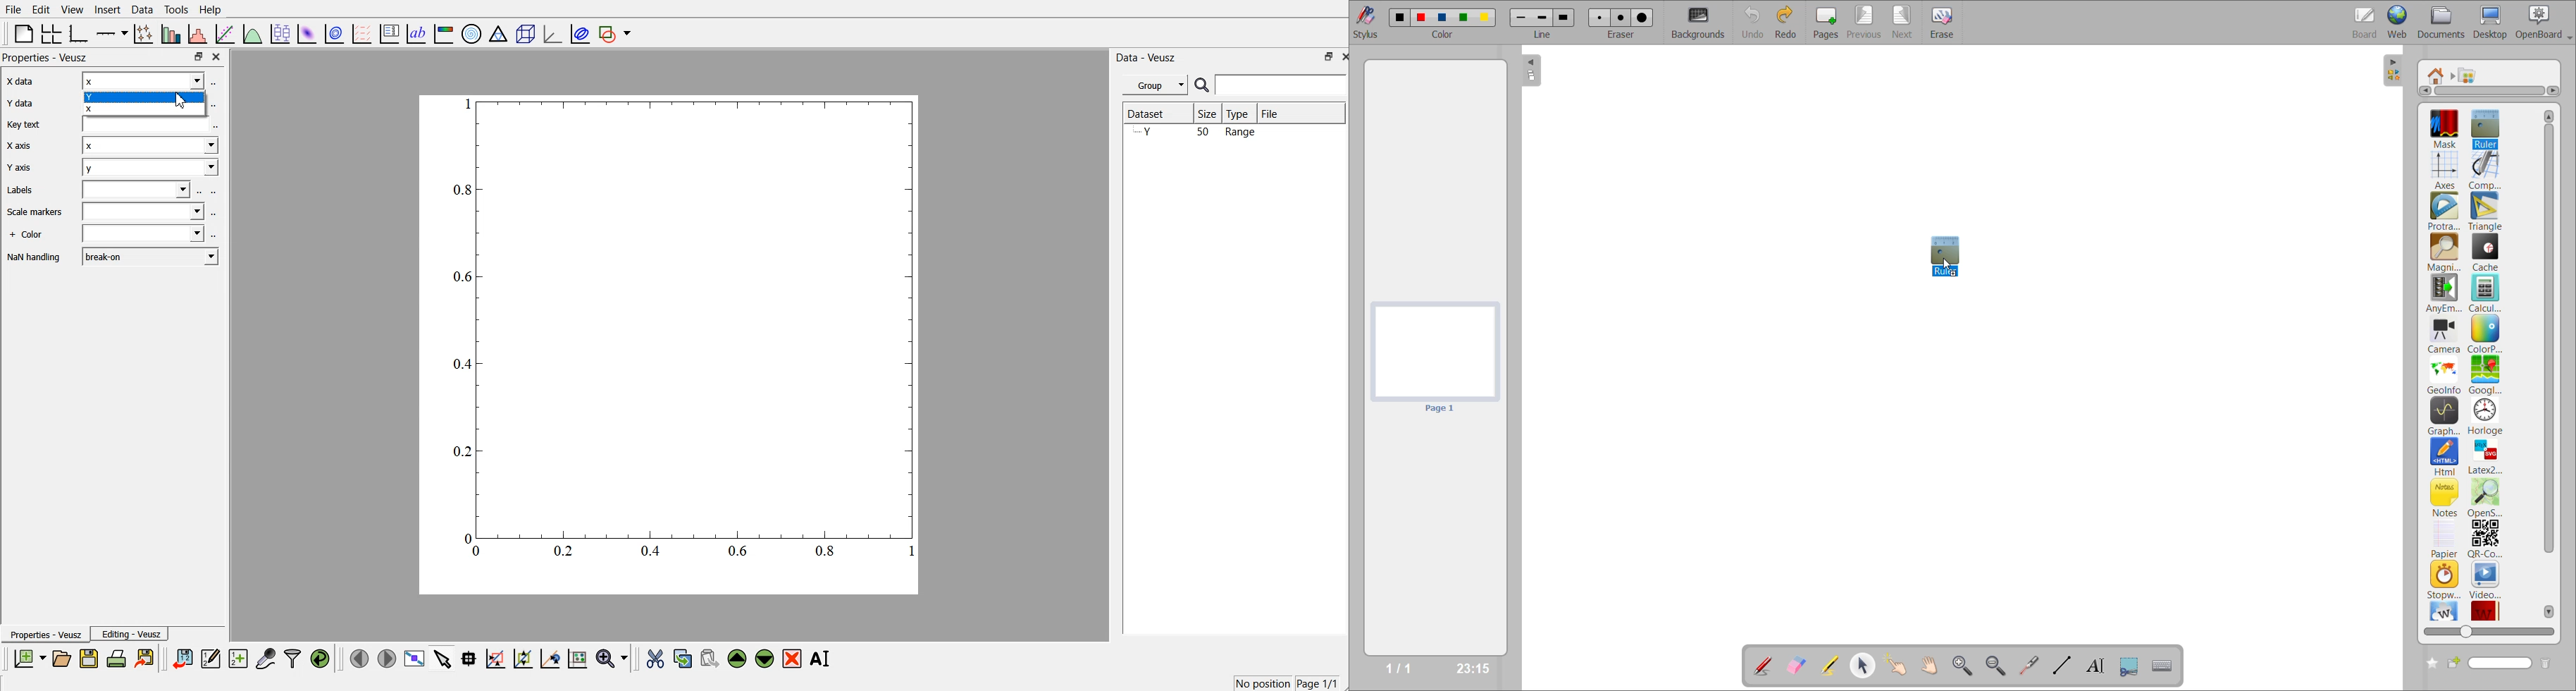 The image size is (2576, 700). What do you see at coordinates (1541, 17) in the screenshot?
I see `line 2` at bounding box center [1541, 17].